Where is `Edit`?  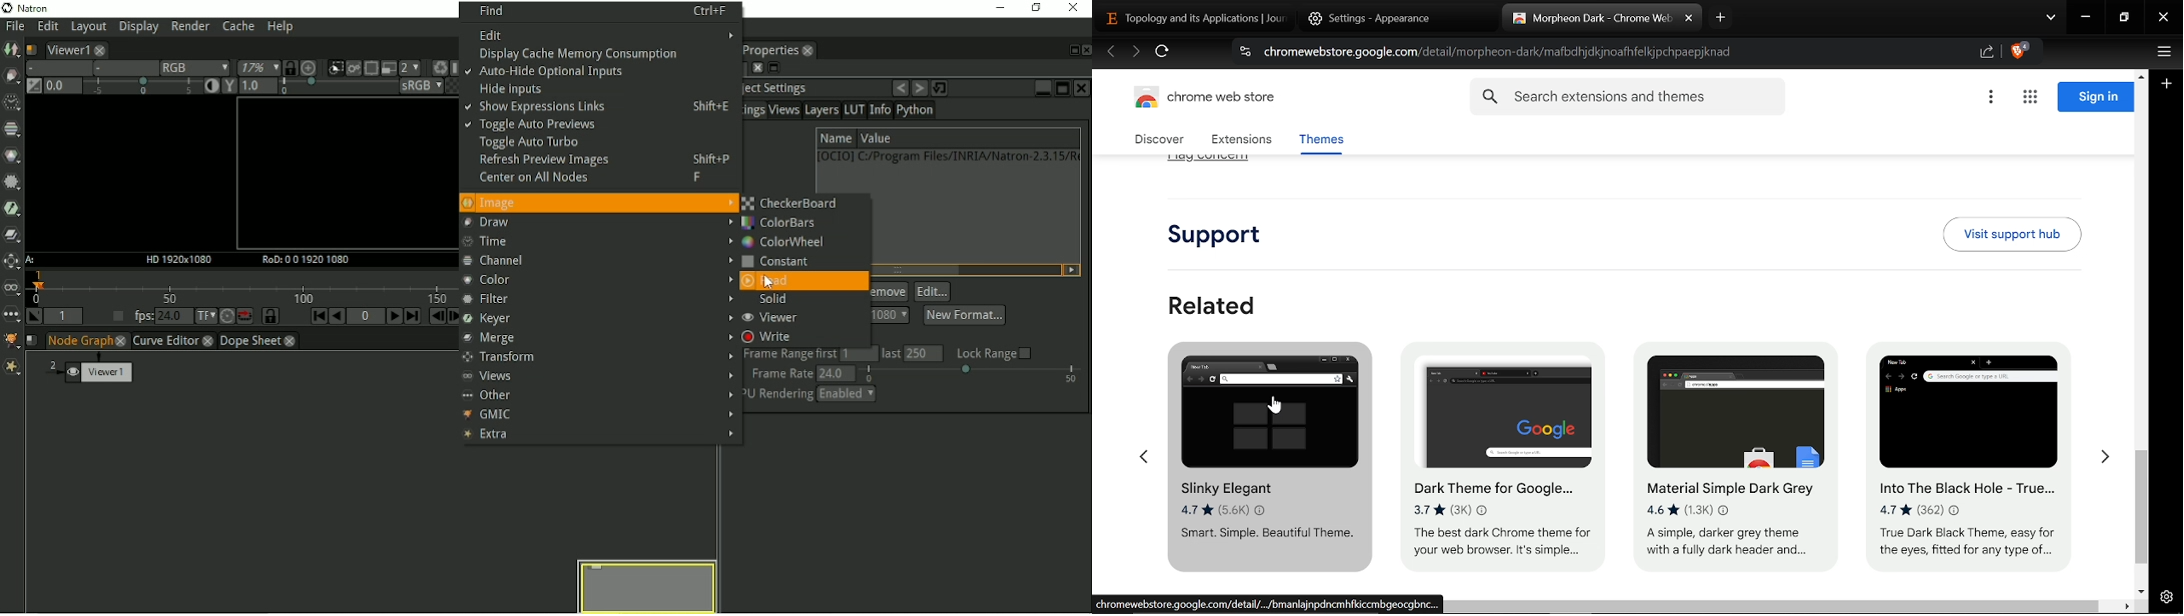 Edit is located at coordinates (607, 34).